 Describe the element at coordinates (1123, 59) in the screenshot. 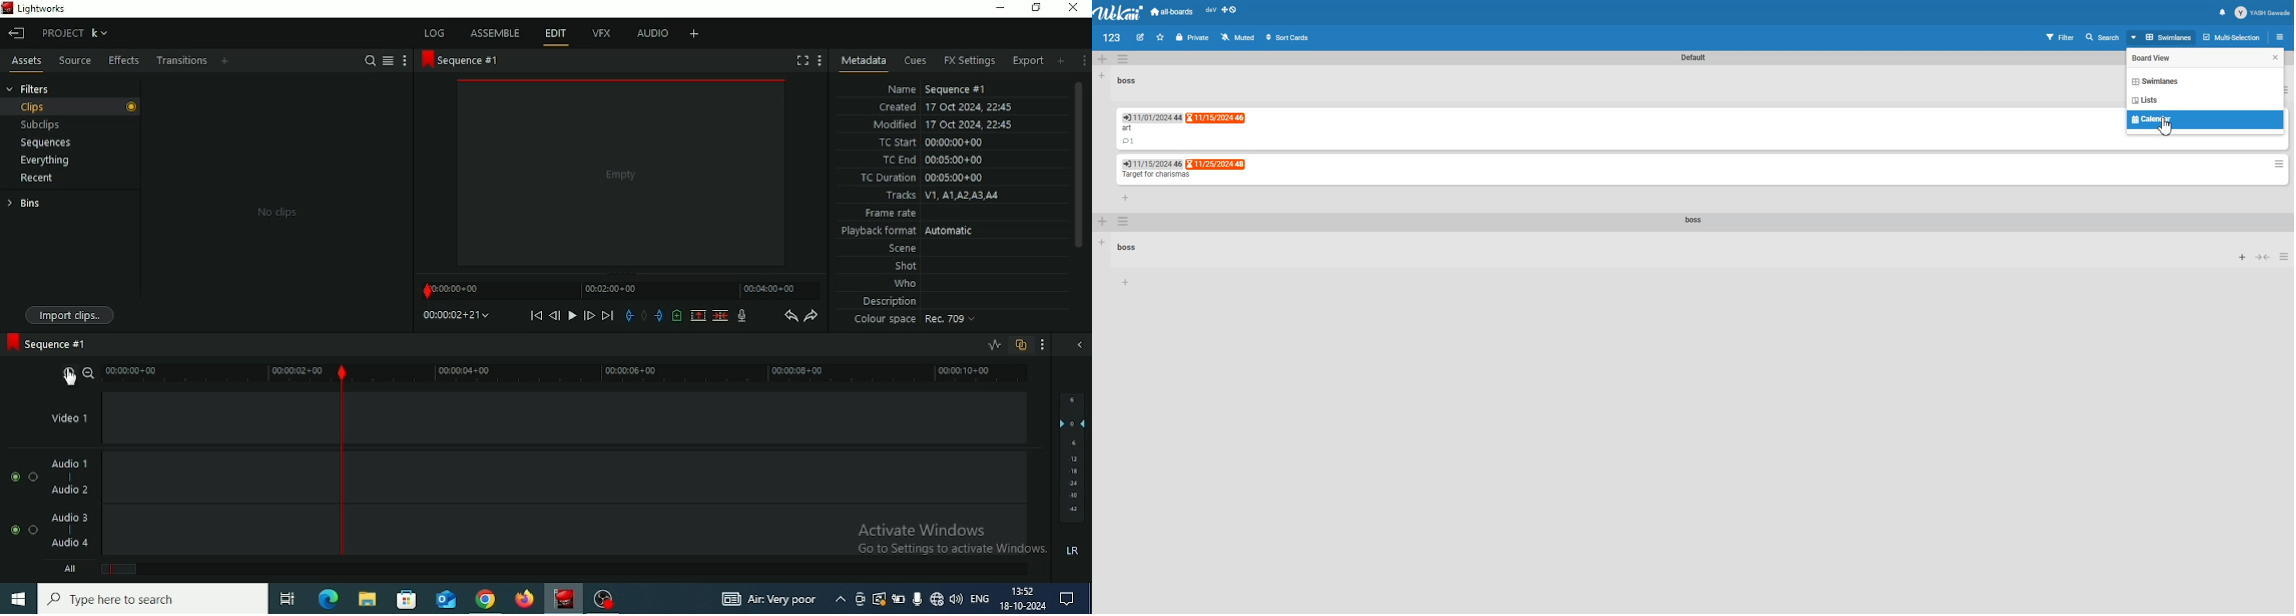

I see `Swimlane Action` at that location.